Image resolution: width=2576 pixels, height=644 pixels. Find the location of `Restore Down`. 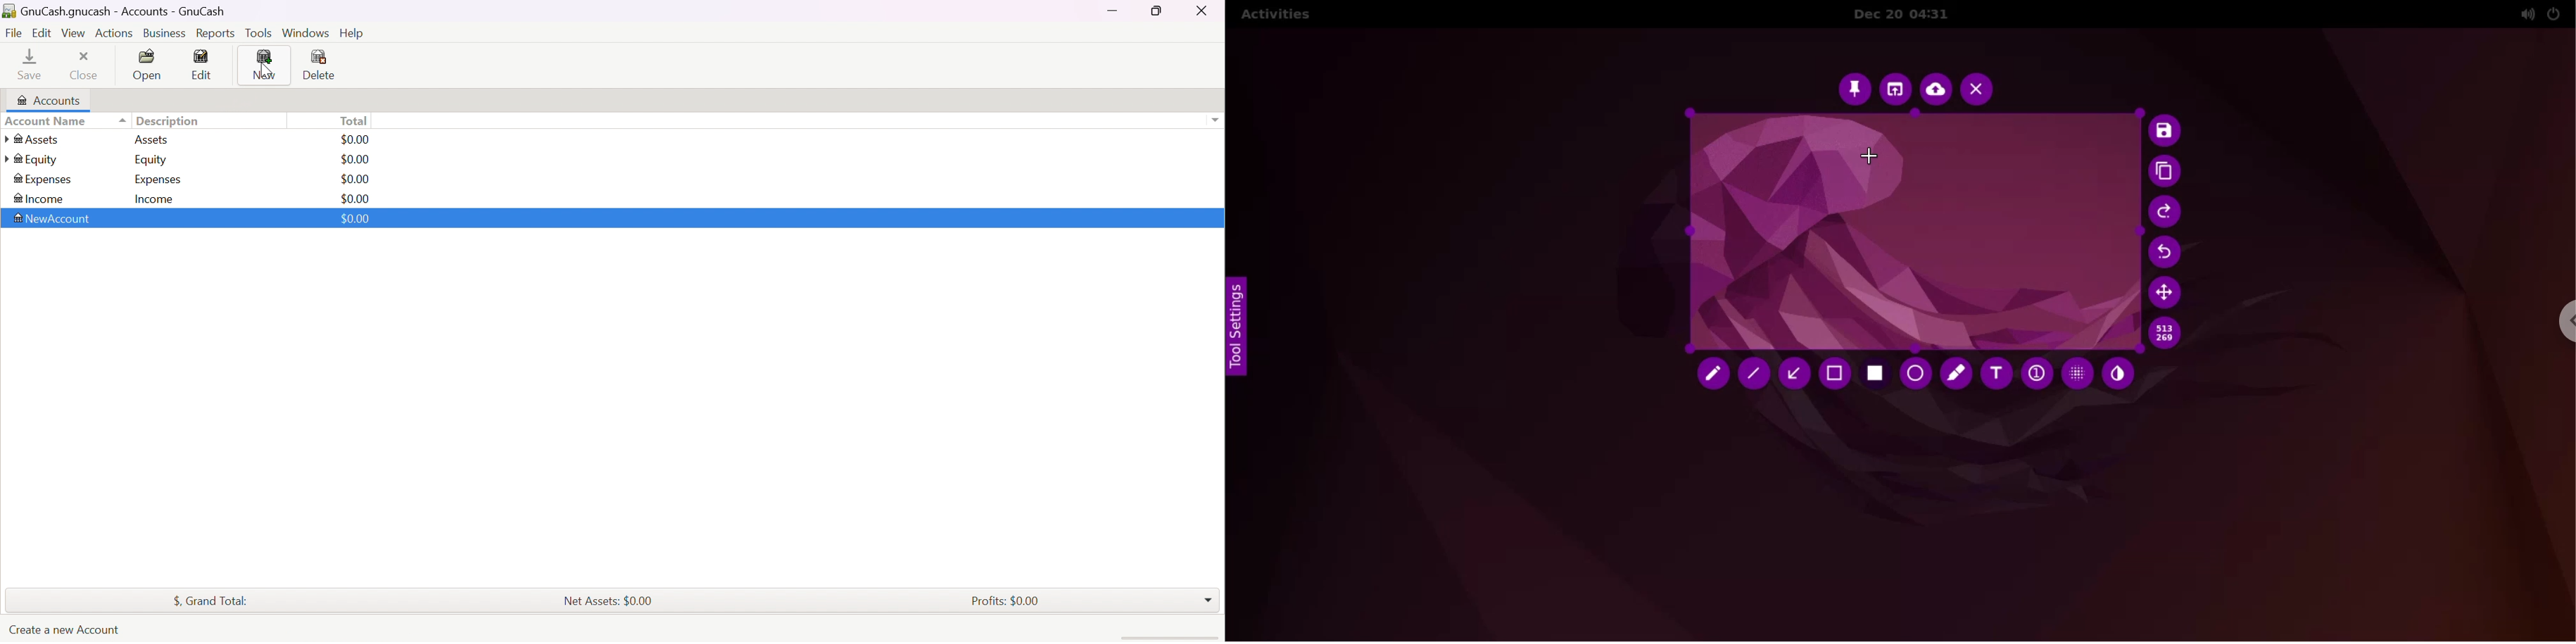

Restore Down is located at coordinates (1155, 11).